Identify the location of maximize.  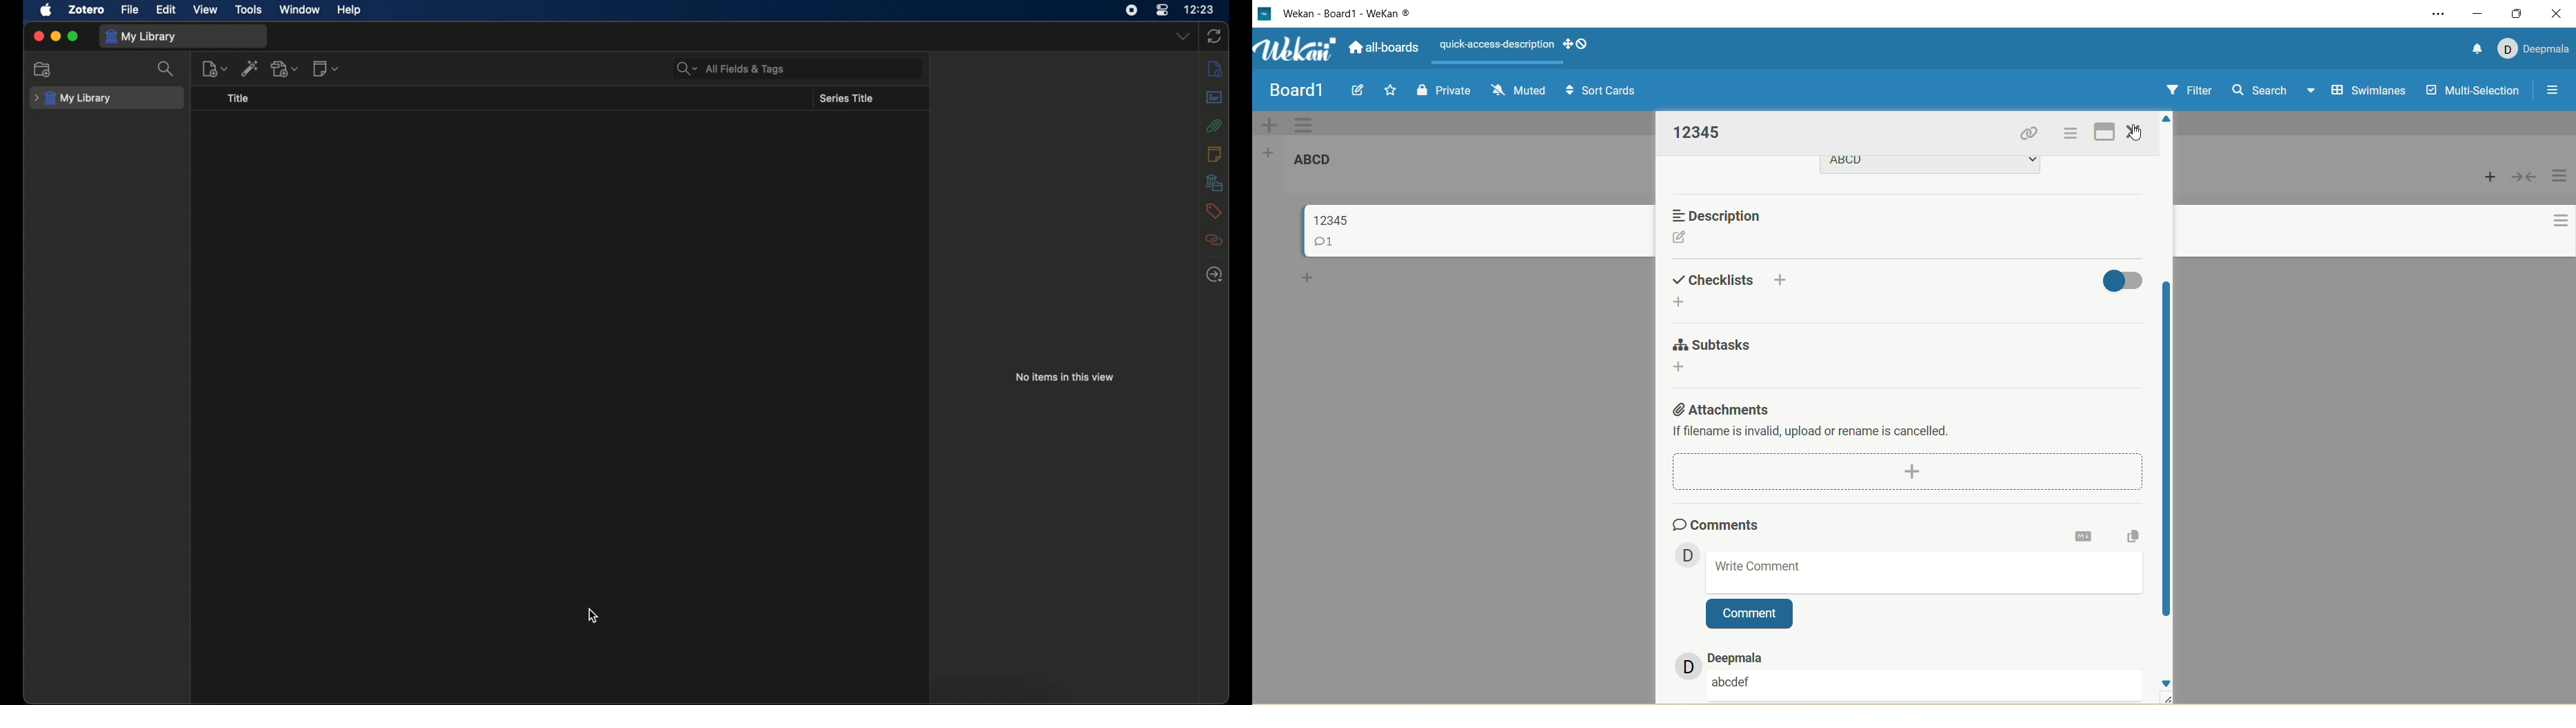
(74, 36).